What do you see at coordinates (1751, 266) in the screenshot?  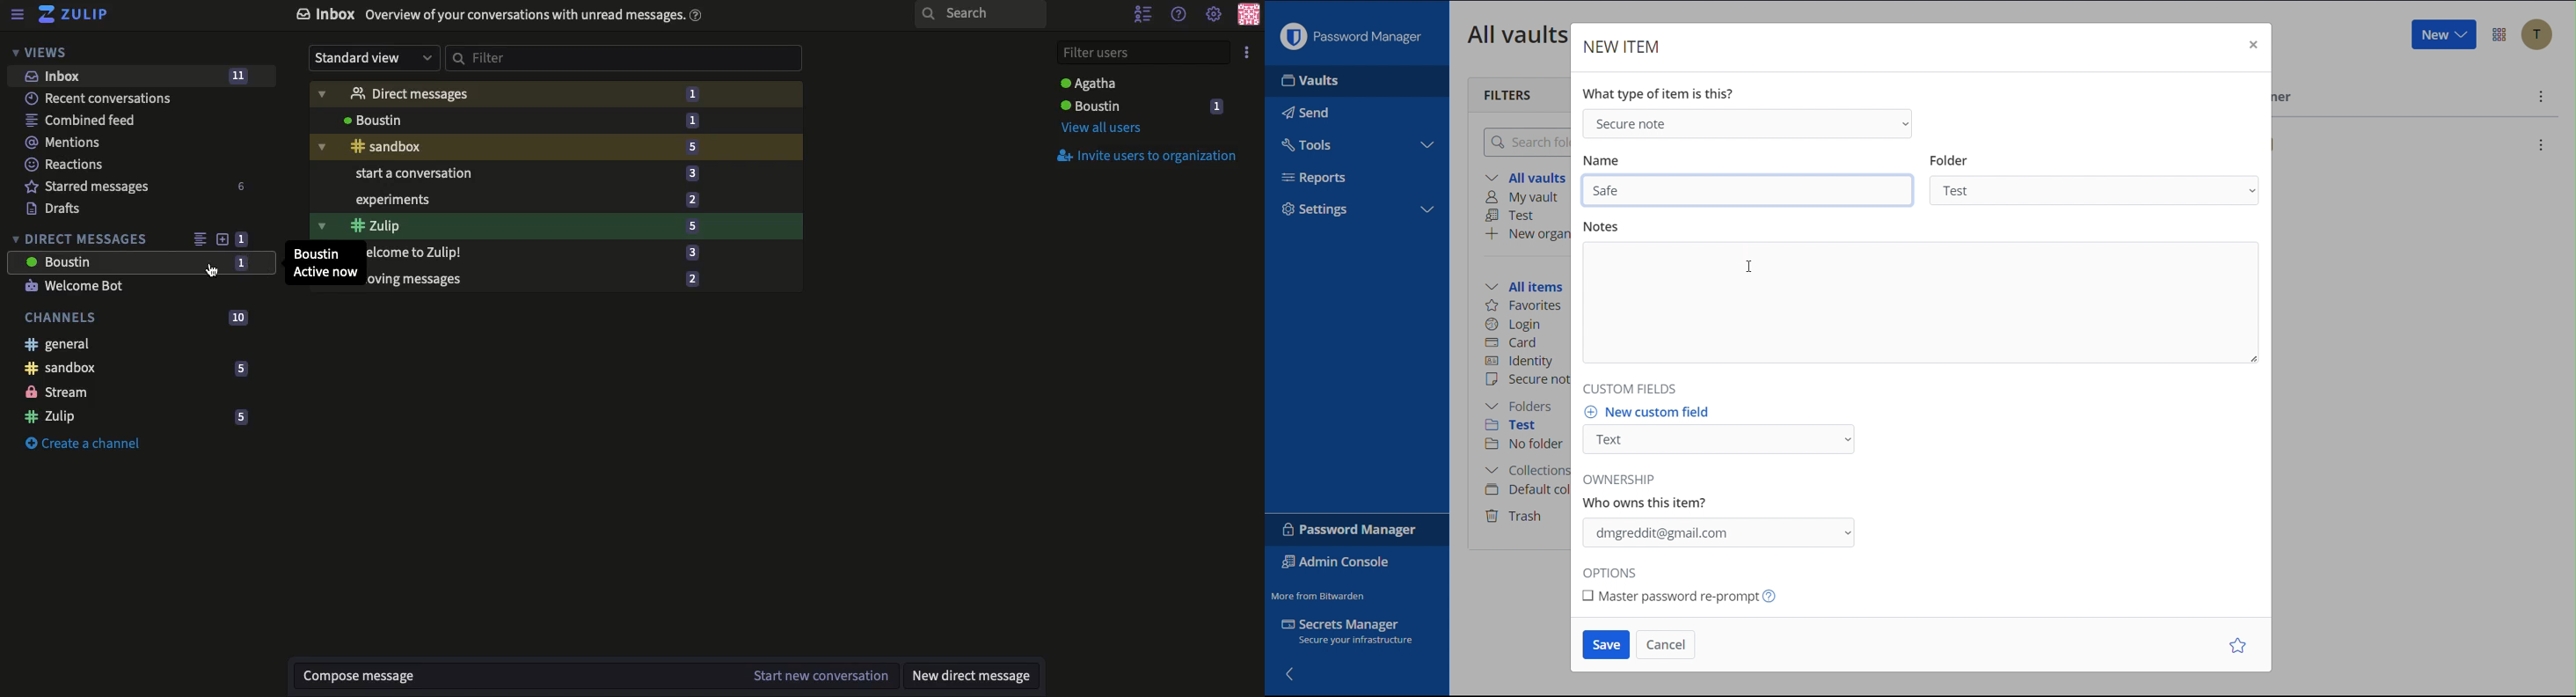 I see `Cursor` at bounding box center [1751, 266].